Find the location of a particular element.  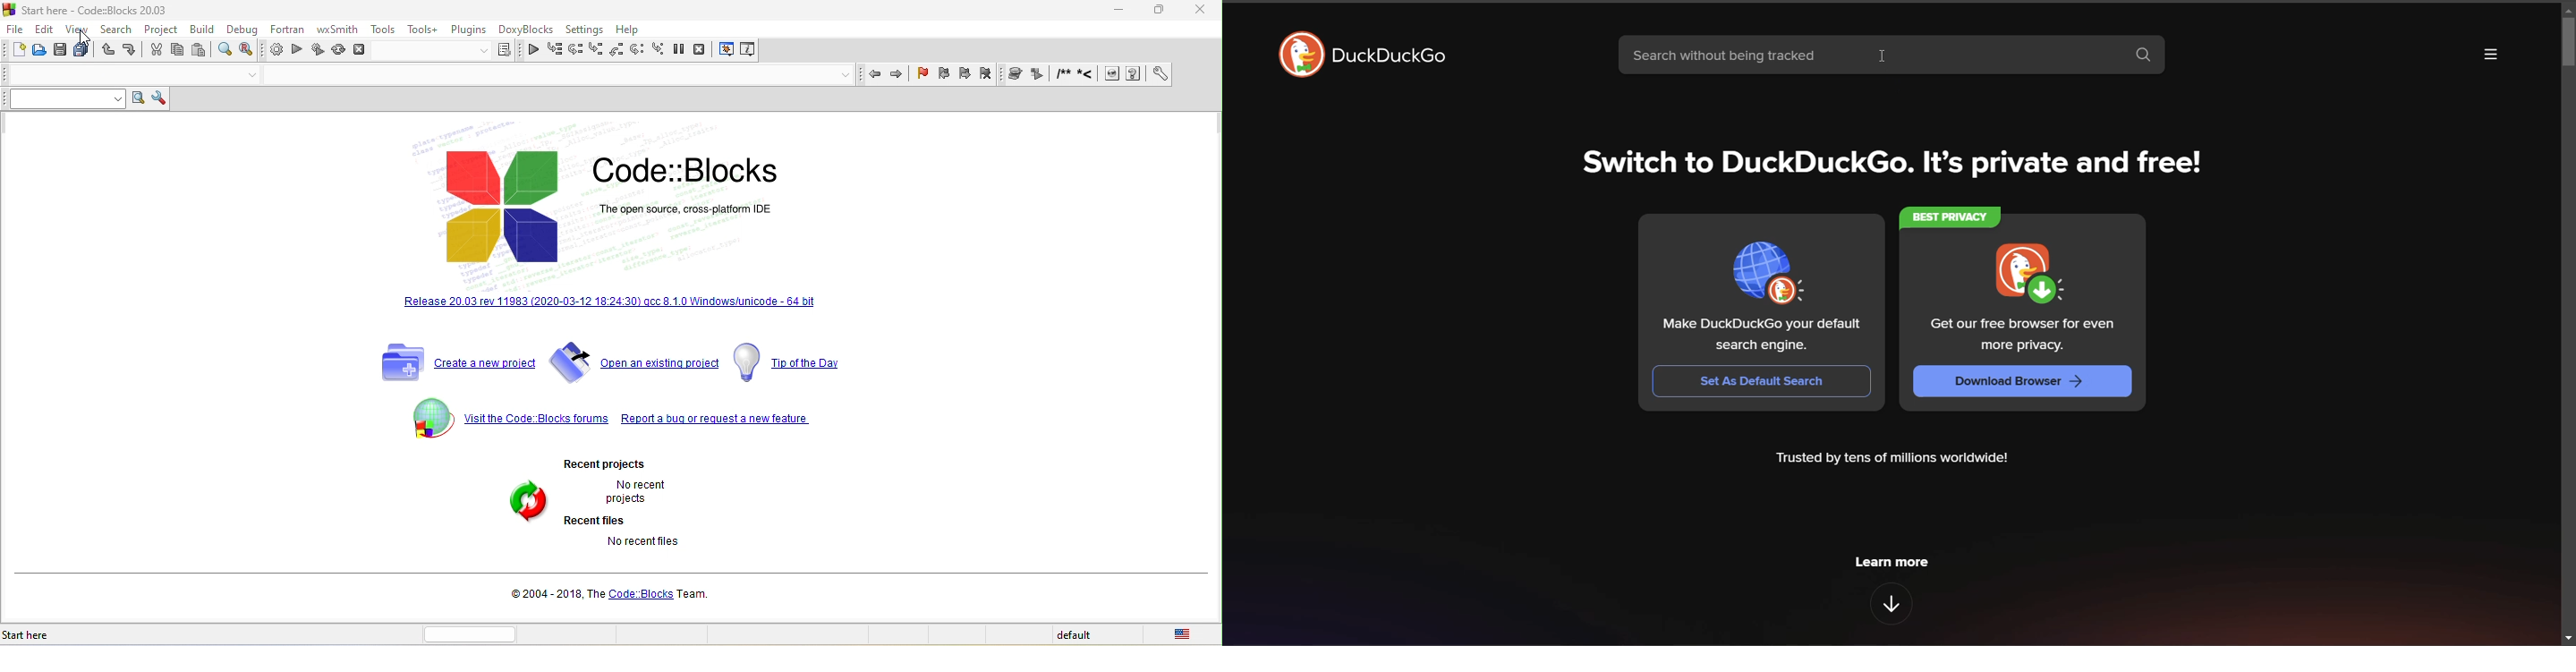

duckduckgo title is located at coordinates (1398, 56).